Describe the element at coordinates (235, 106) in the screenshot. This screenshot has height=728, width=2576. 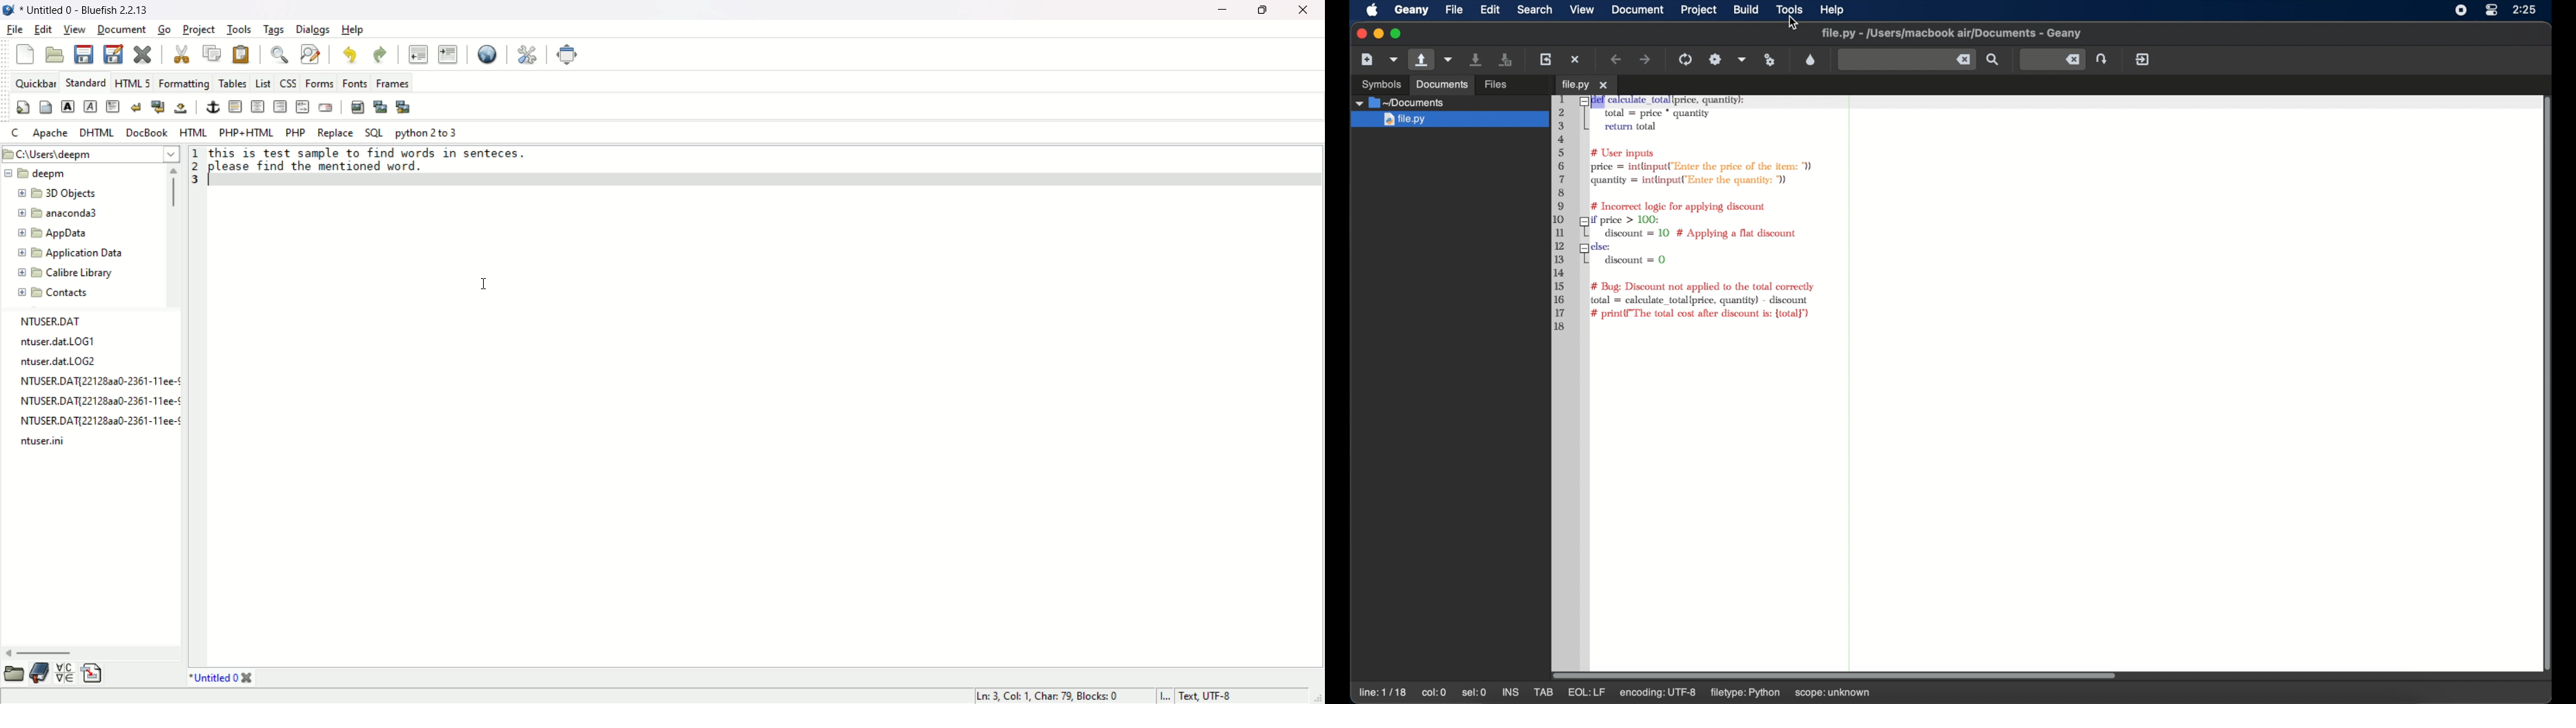
I see `horizontal rule` at that location.